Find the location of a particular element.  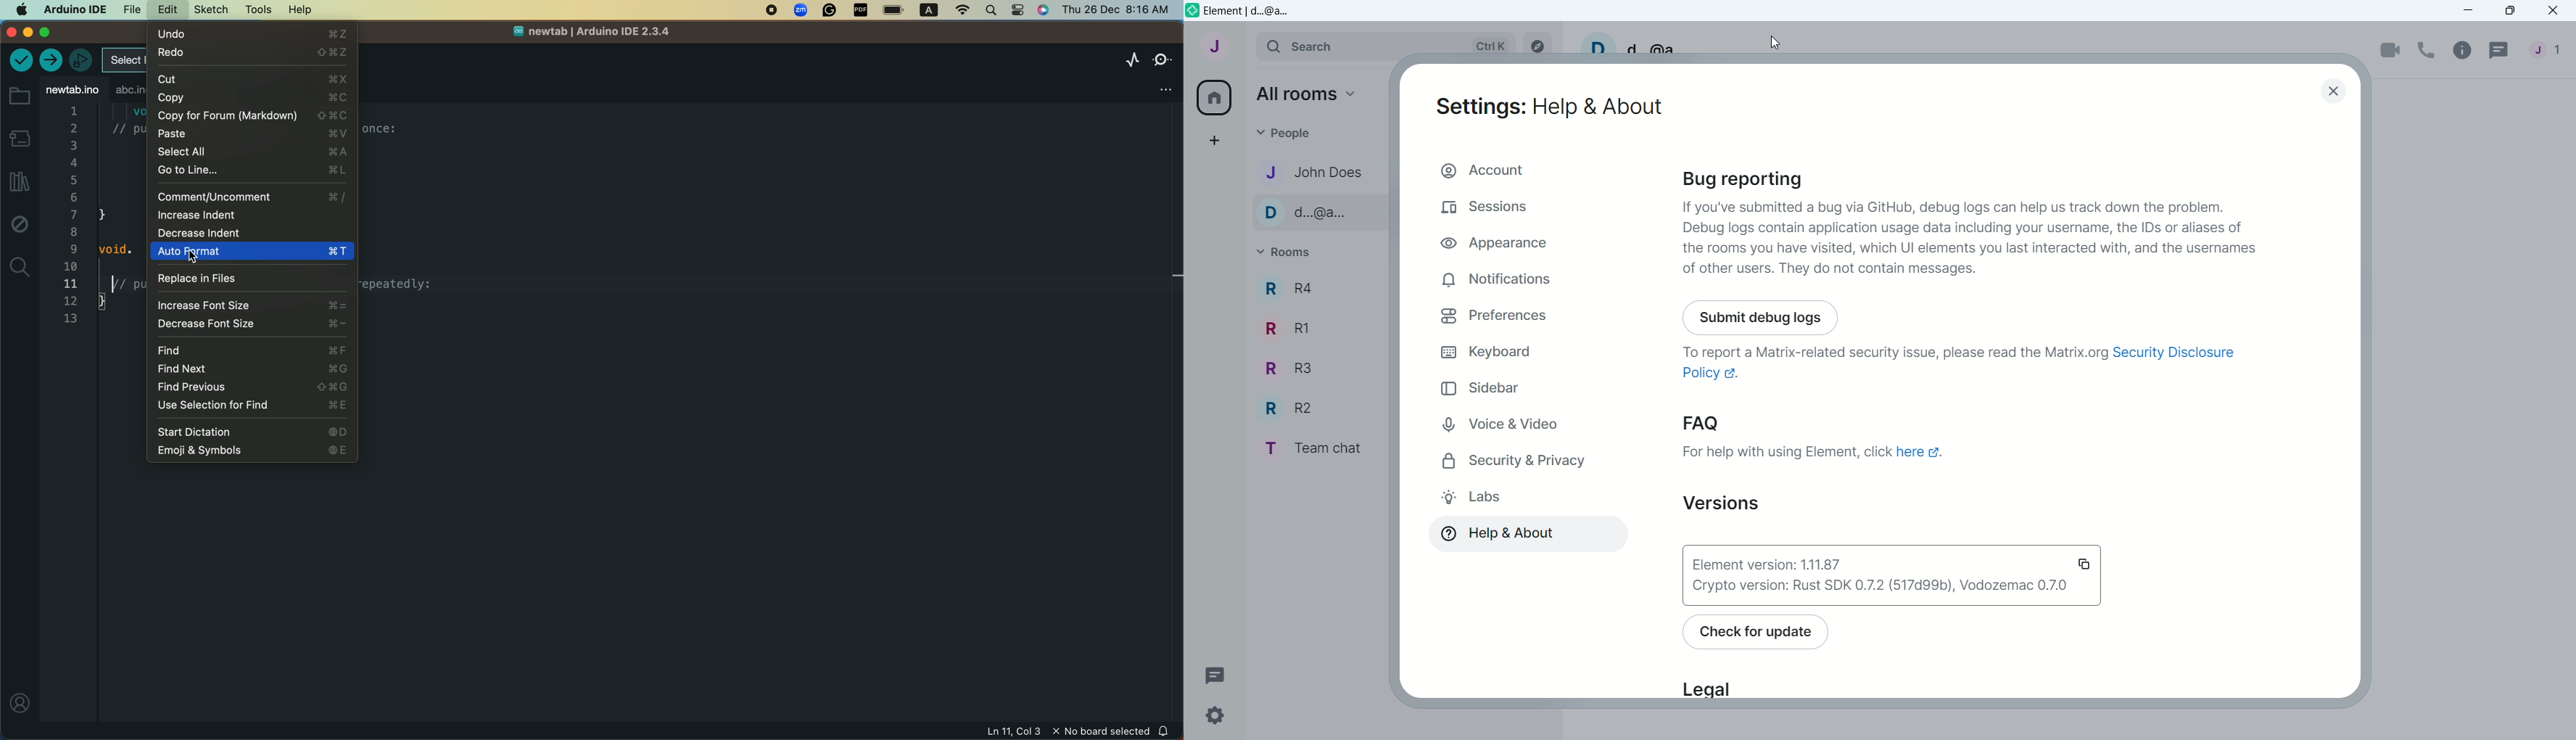

Room R3 is located at coordinates (1283, 369).